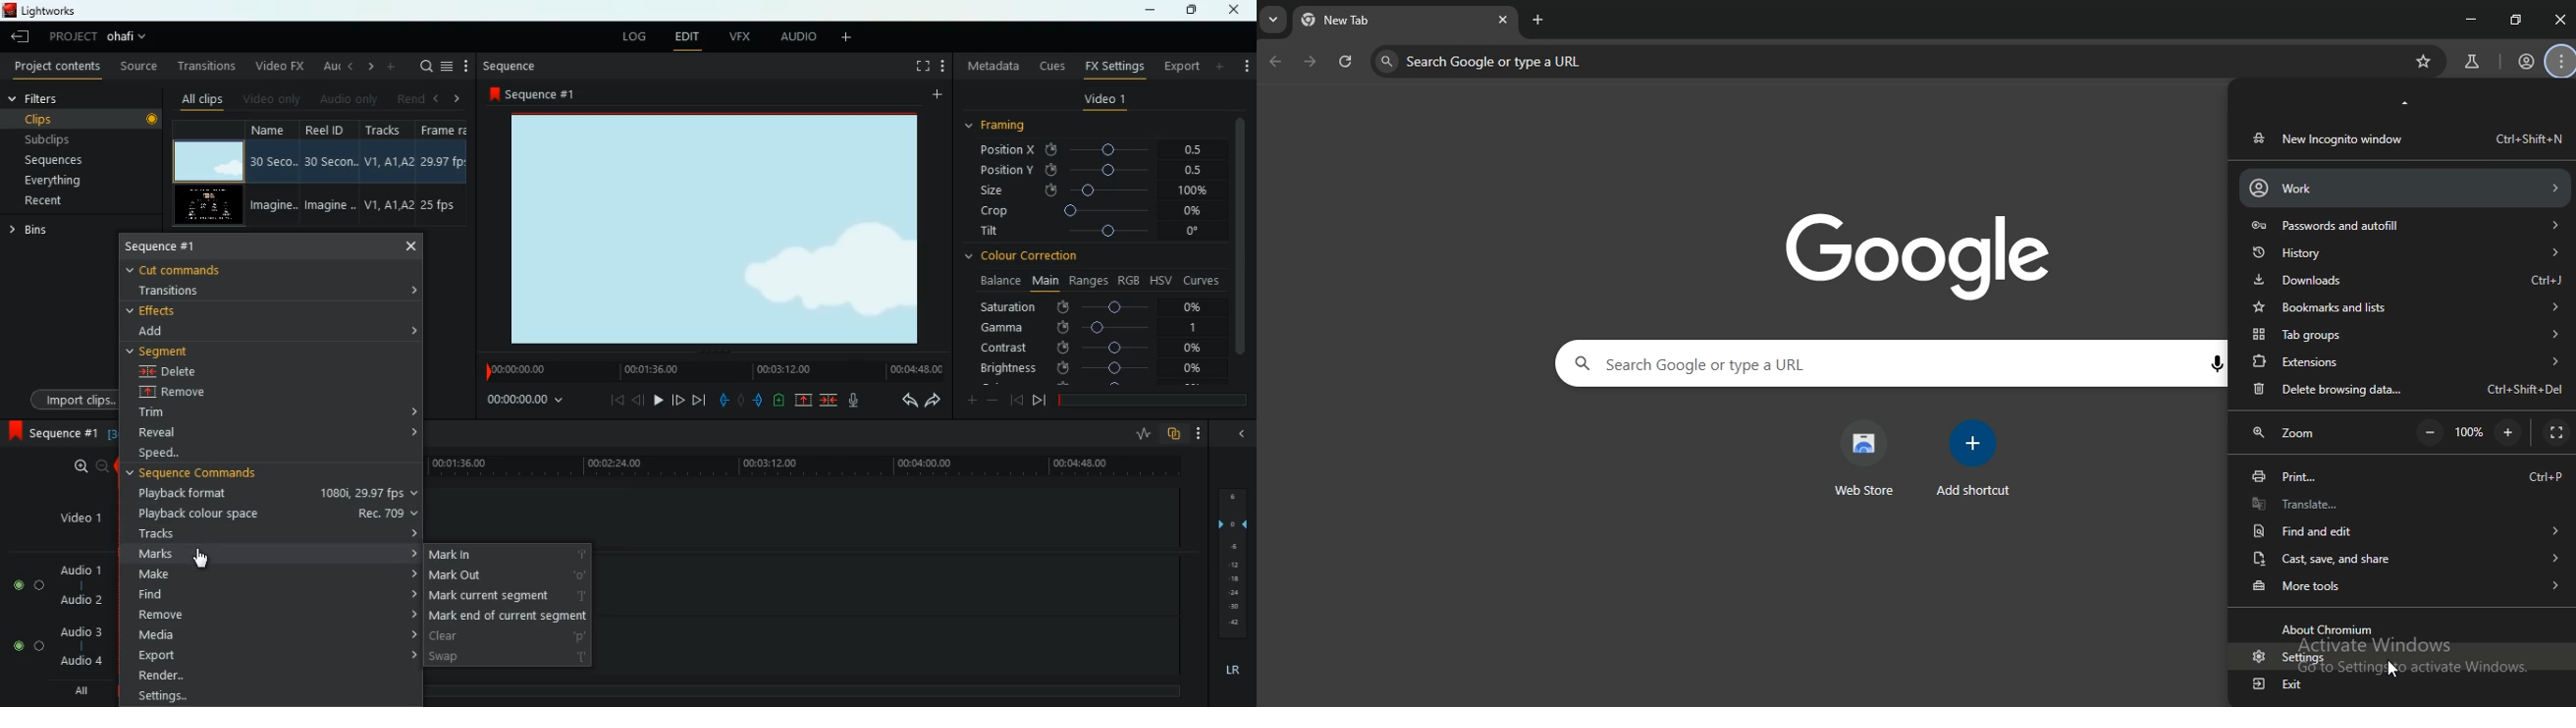  I want to click on everything, so click(56, 183).